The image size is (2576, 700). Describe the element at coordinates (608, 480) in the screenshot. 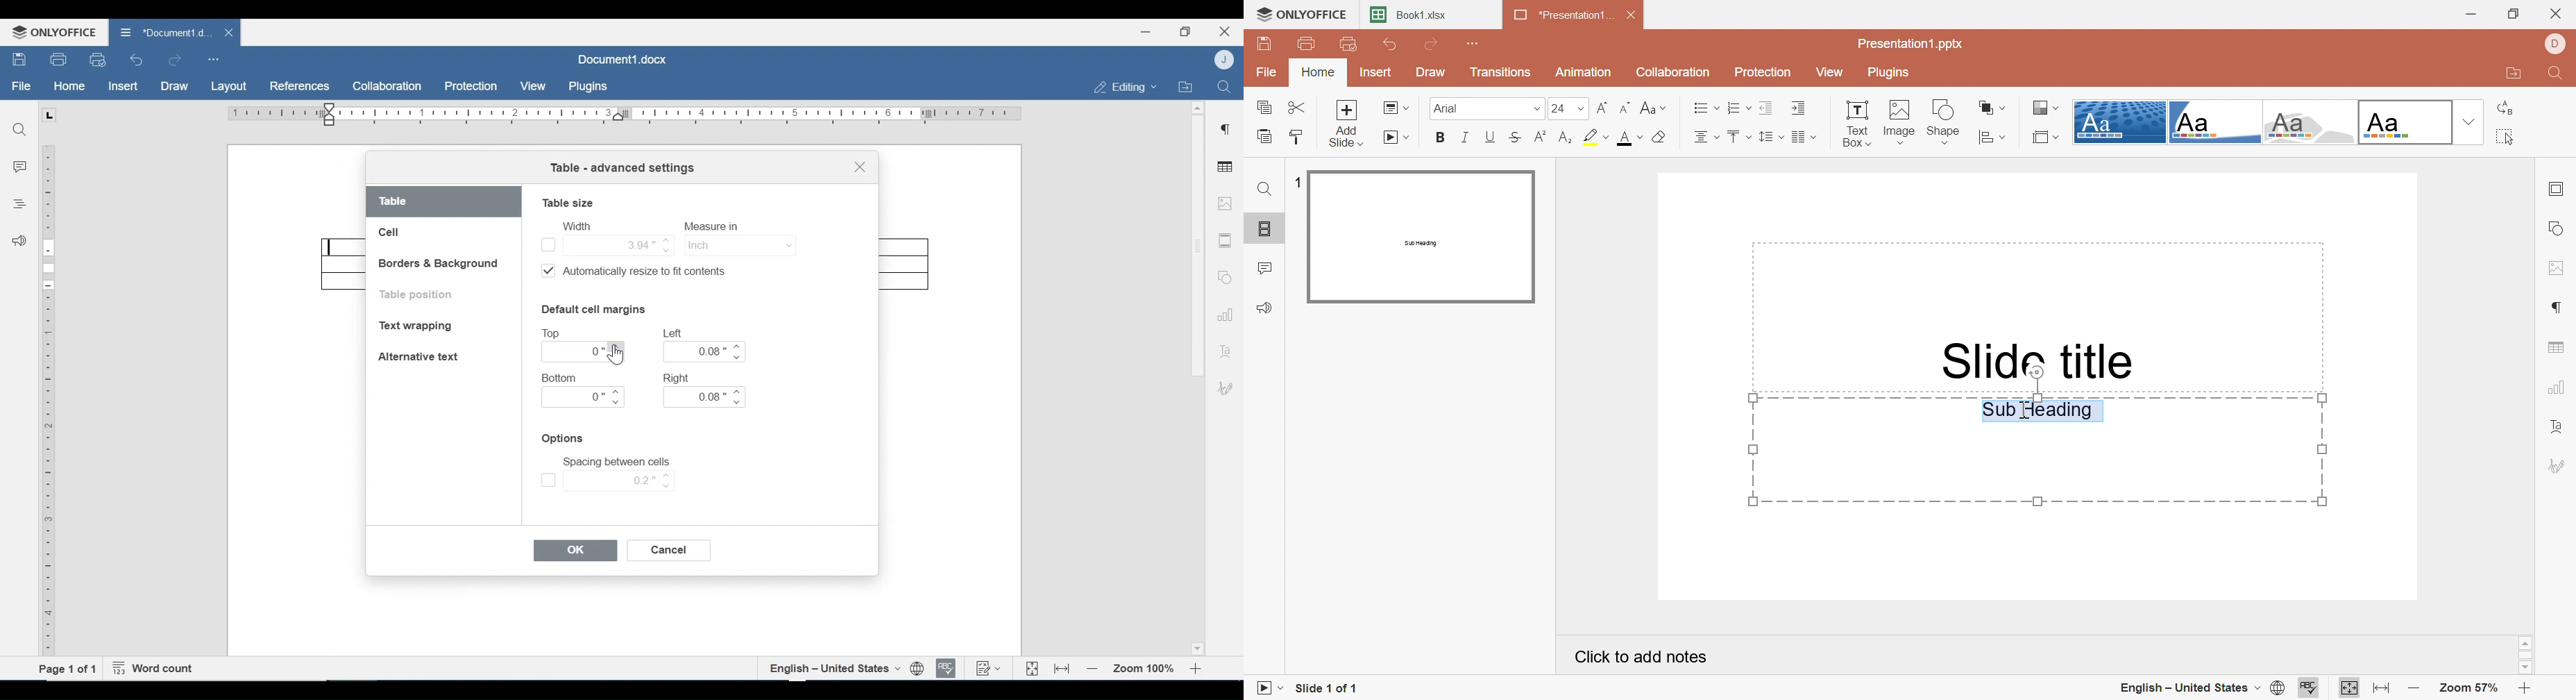

I see `0.2` at that location.